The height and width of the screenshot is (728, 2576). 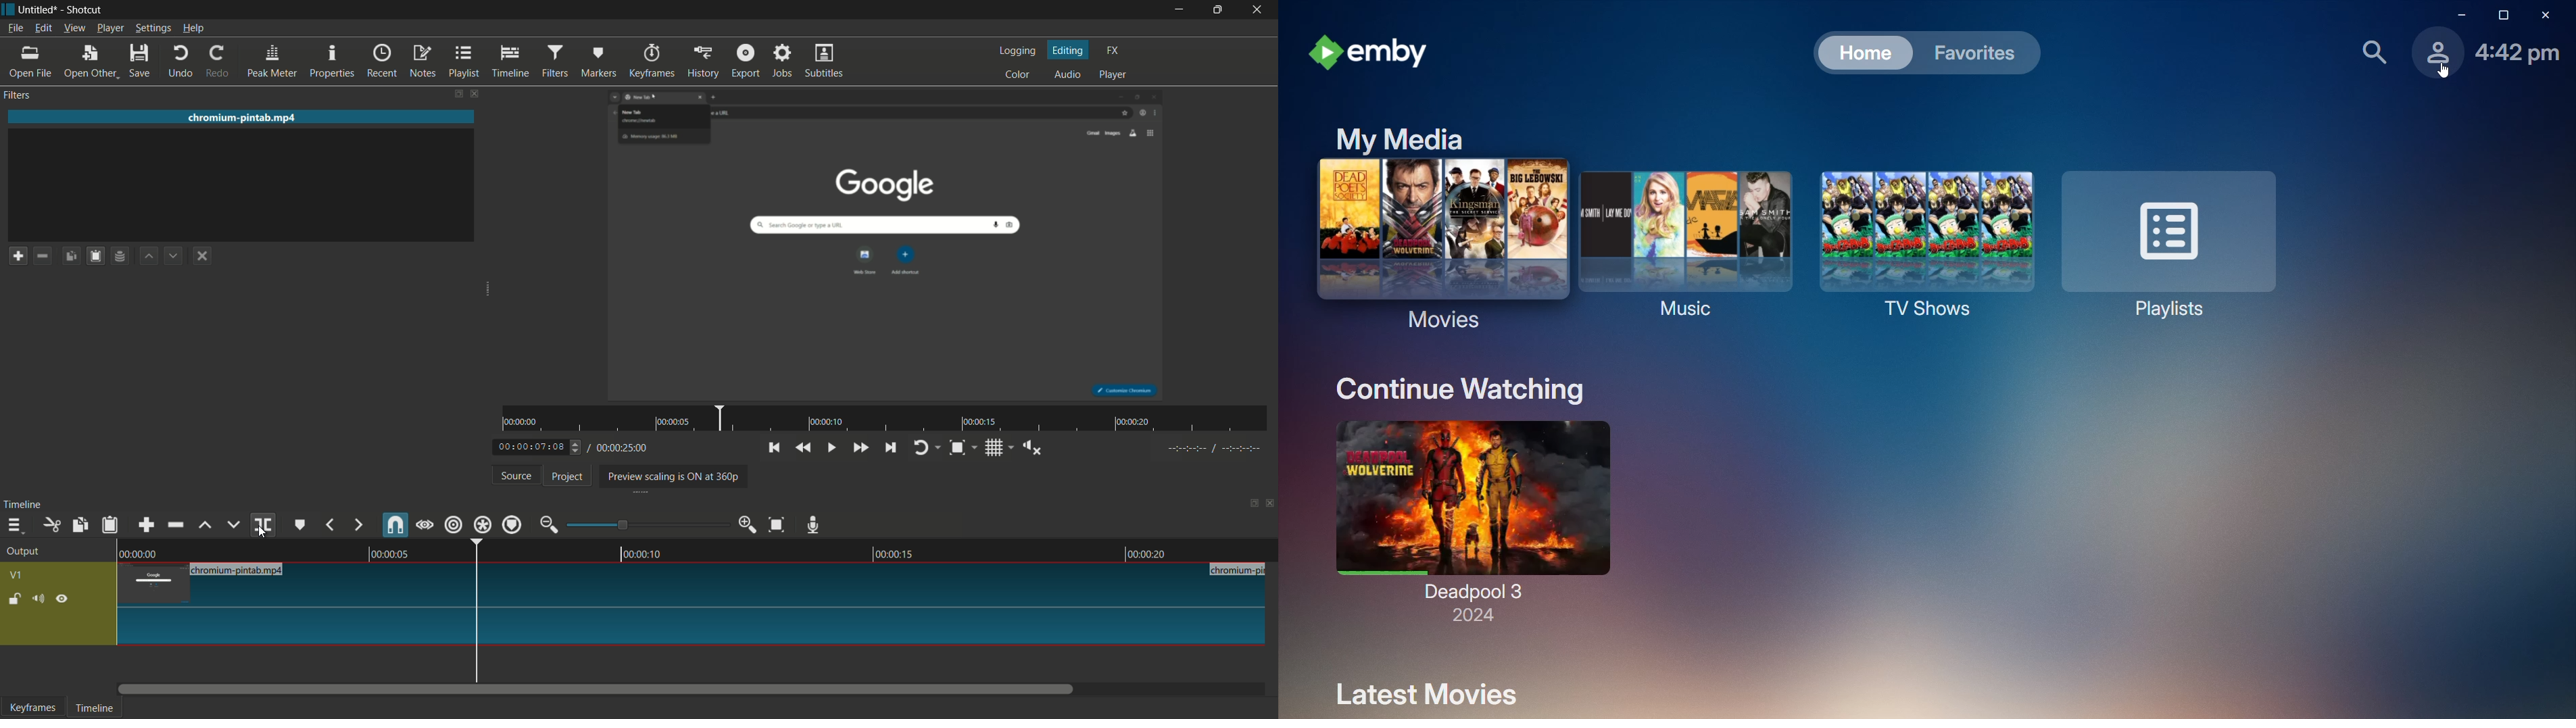 What do you see at coordinates (15, 600) in the screenshot?
I see `lock` at bounding box center [15, 600].